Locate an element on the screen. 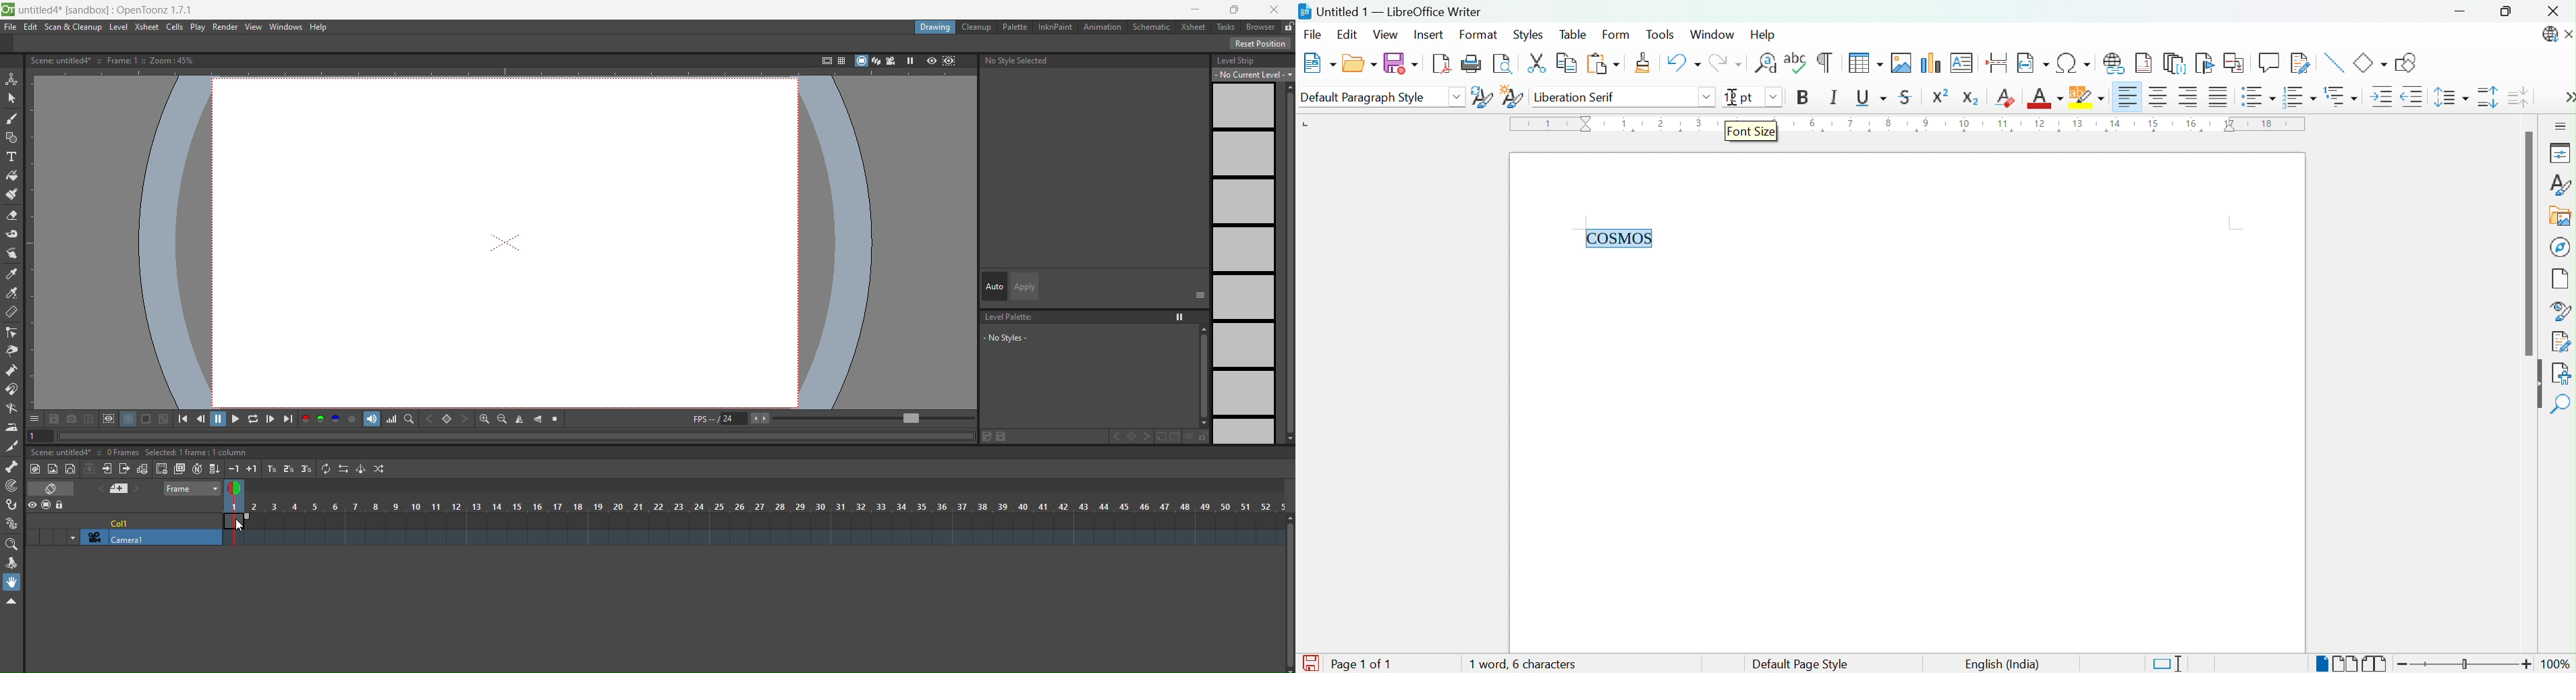  scroll bar is located at coordinates (1200, 376).